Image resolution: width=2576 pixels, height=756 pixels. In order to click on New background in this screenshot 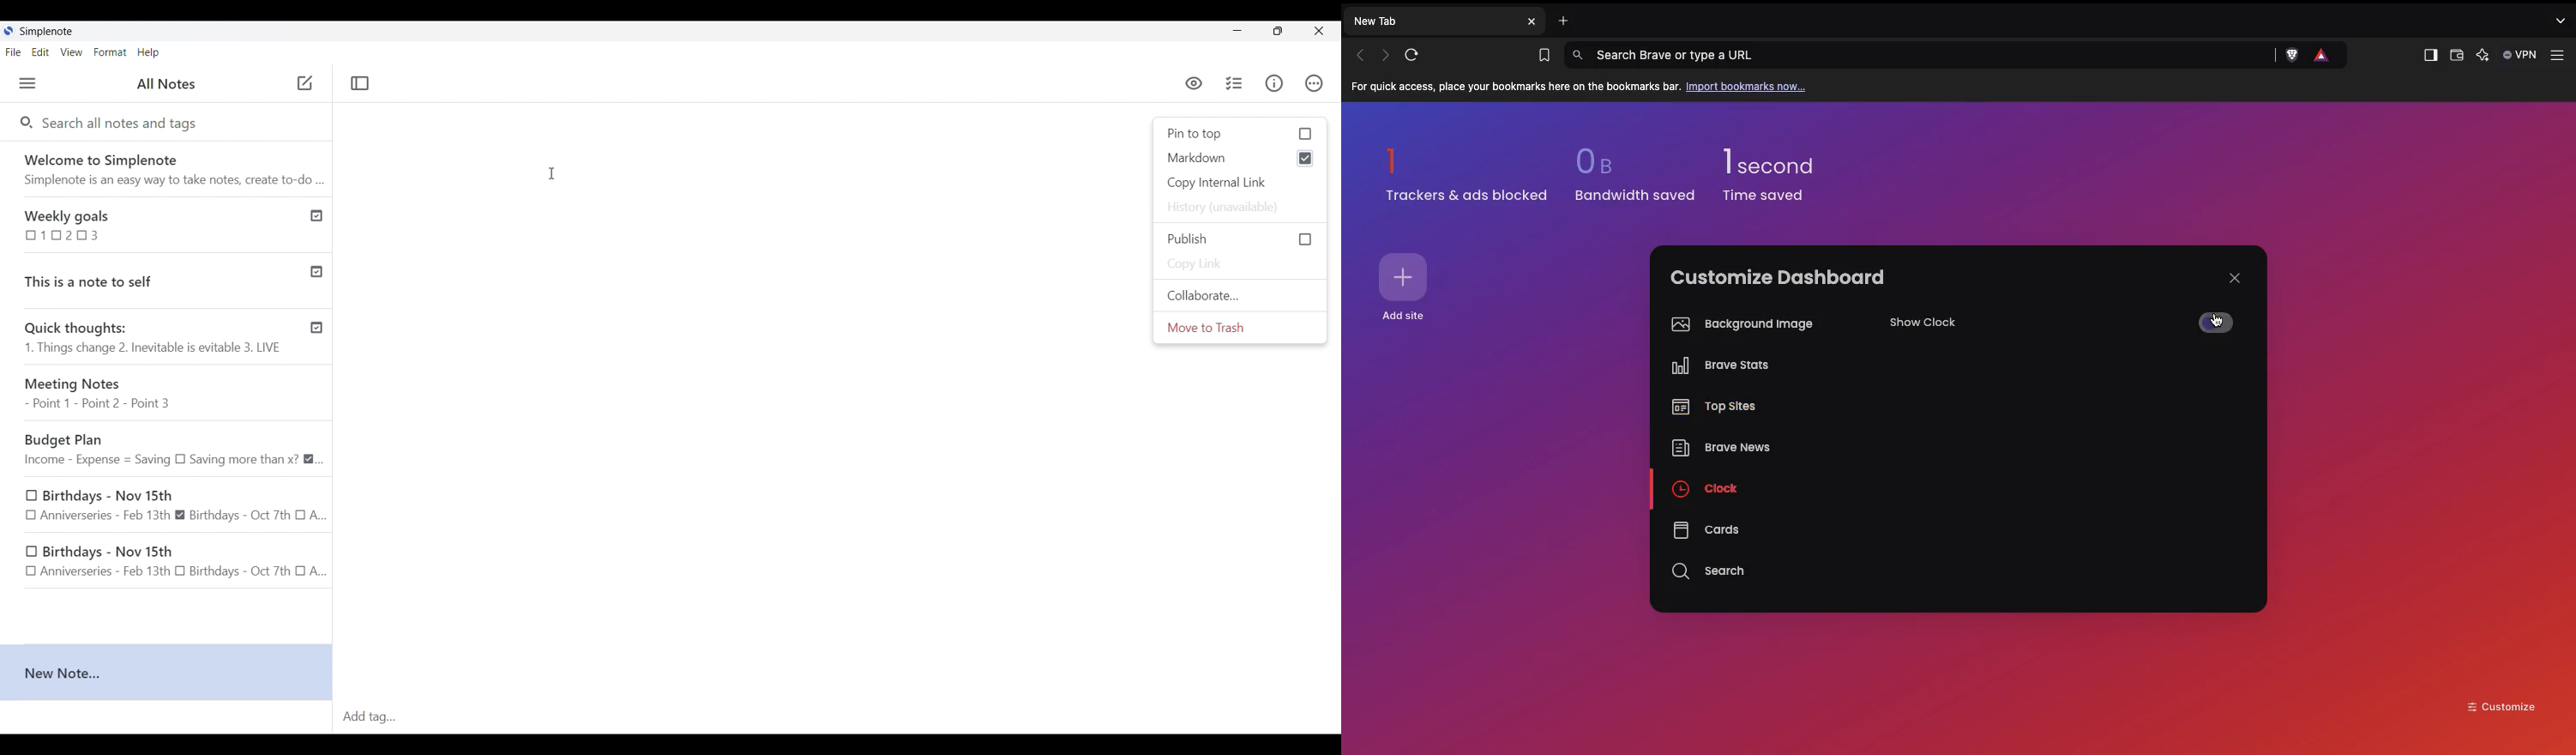, I will do `click(2226, 172)`.